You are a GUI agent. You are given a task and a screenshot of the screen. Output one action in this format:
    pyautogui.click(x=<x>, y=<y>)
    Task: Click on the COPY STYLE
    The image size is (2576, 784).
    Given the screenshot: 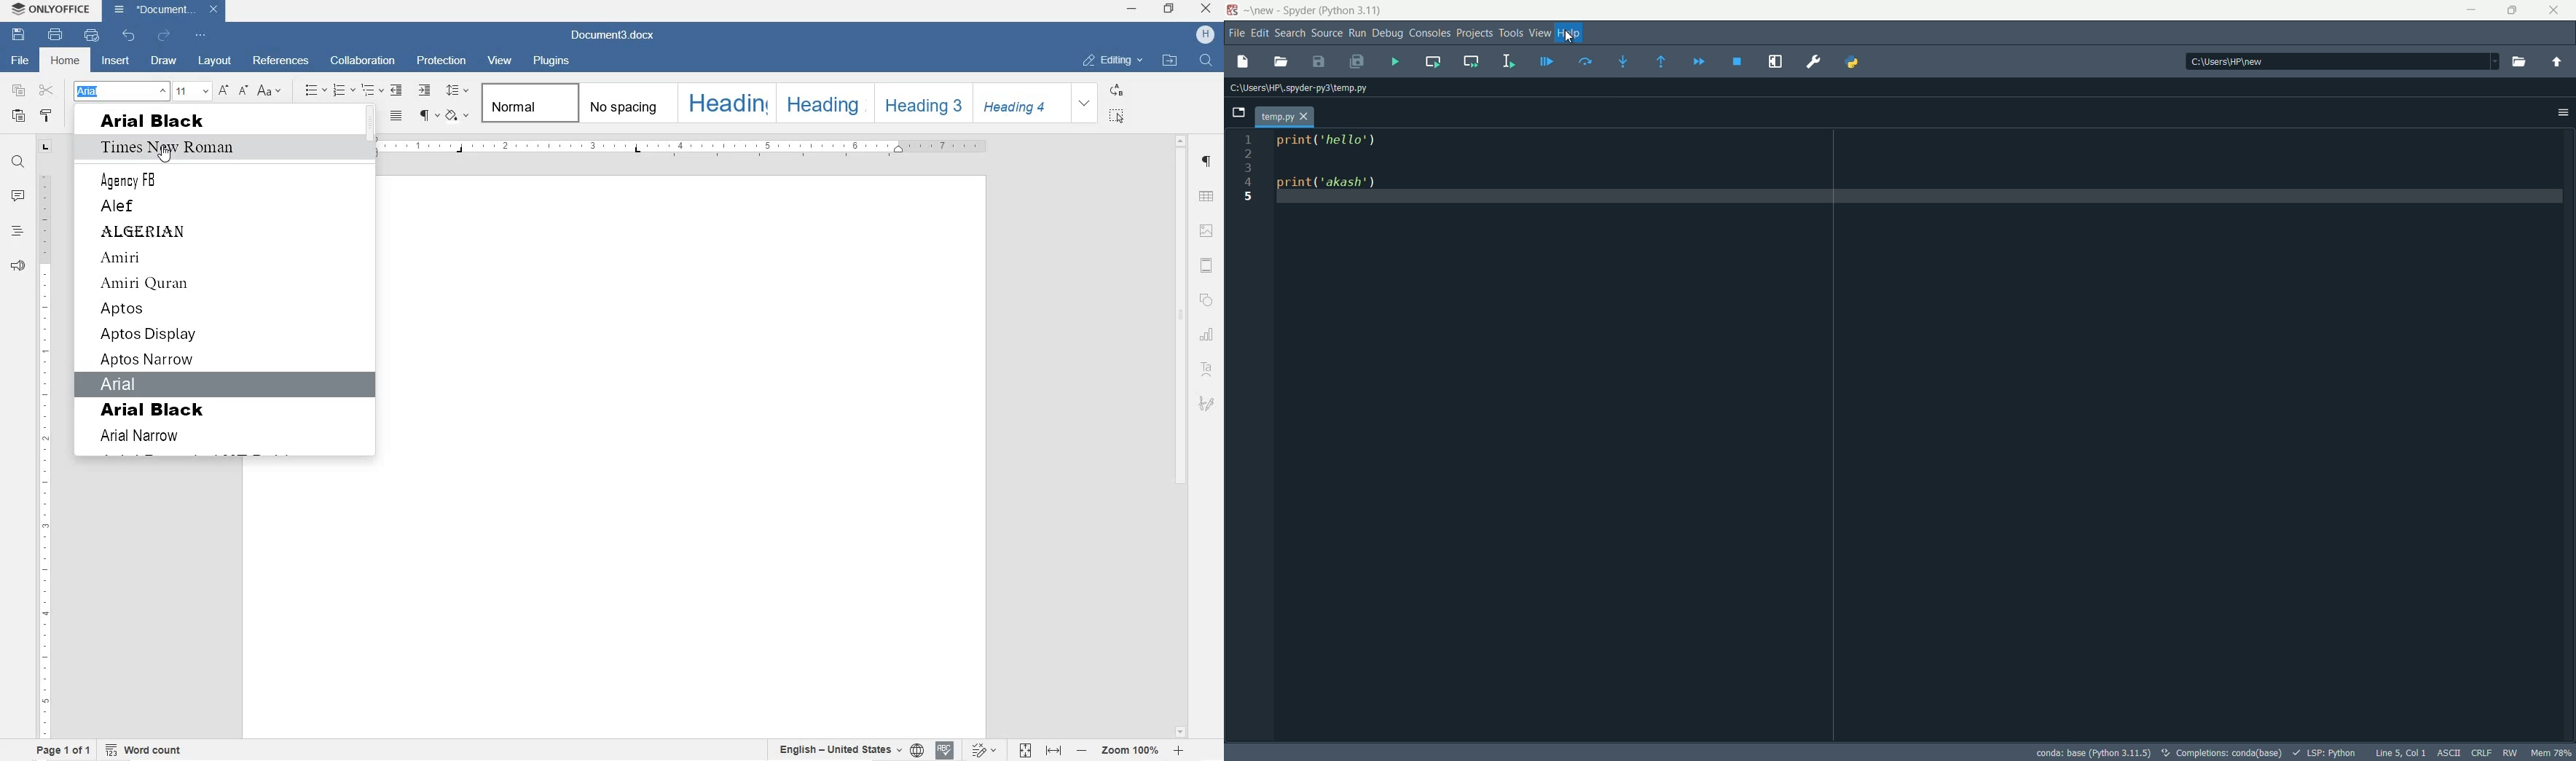 What is the action you would take?
    pyautogui.click(x=47, y=117)
    